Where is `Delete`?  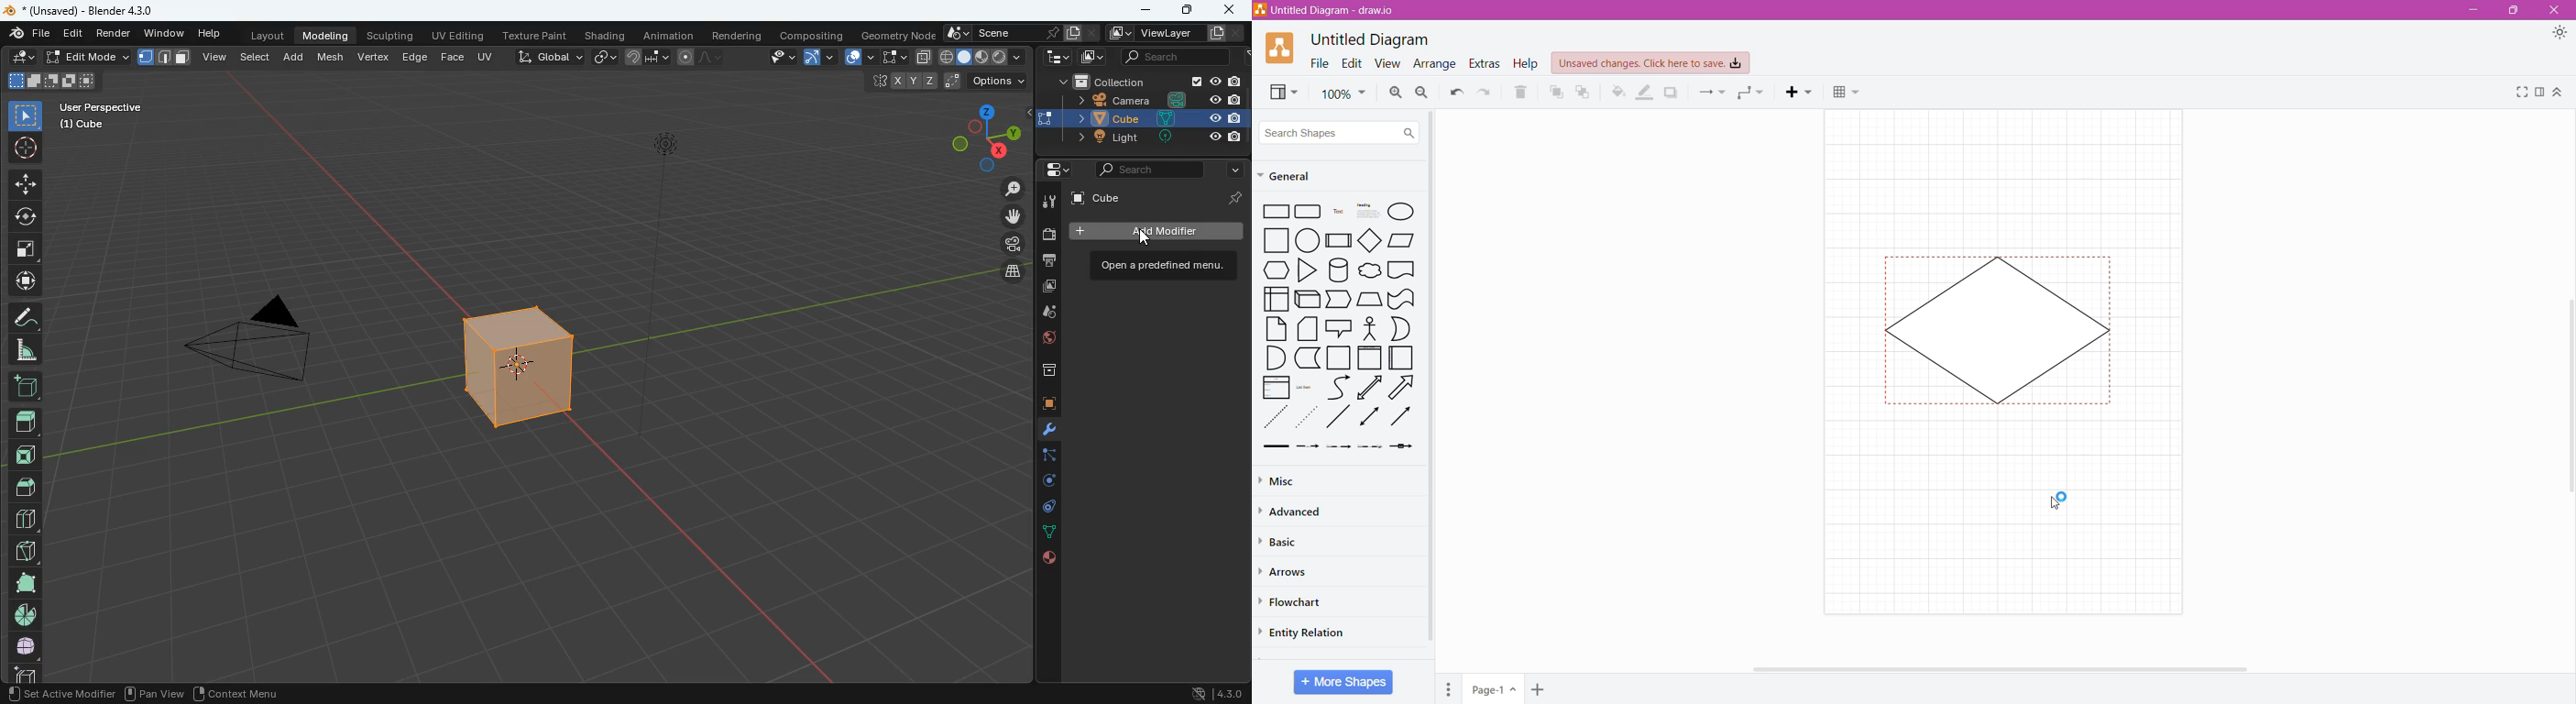 Delete is located at coordinates (1521, 92).